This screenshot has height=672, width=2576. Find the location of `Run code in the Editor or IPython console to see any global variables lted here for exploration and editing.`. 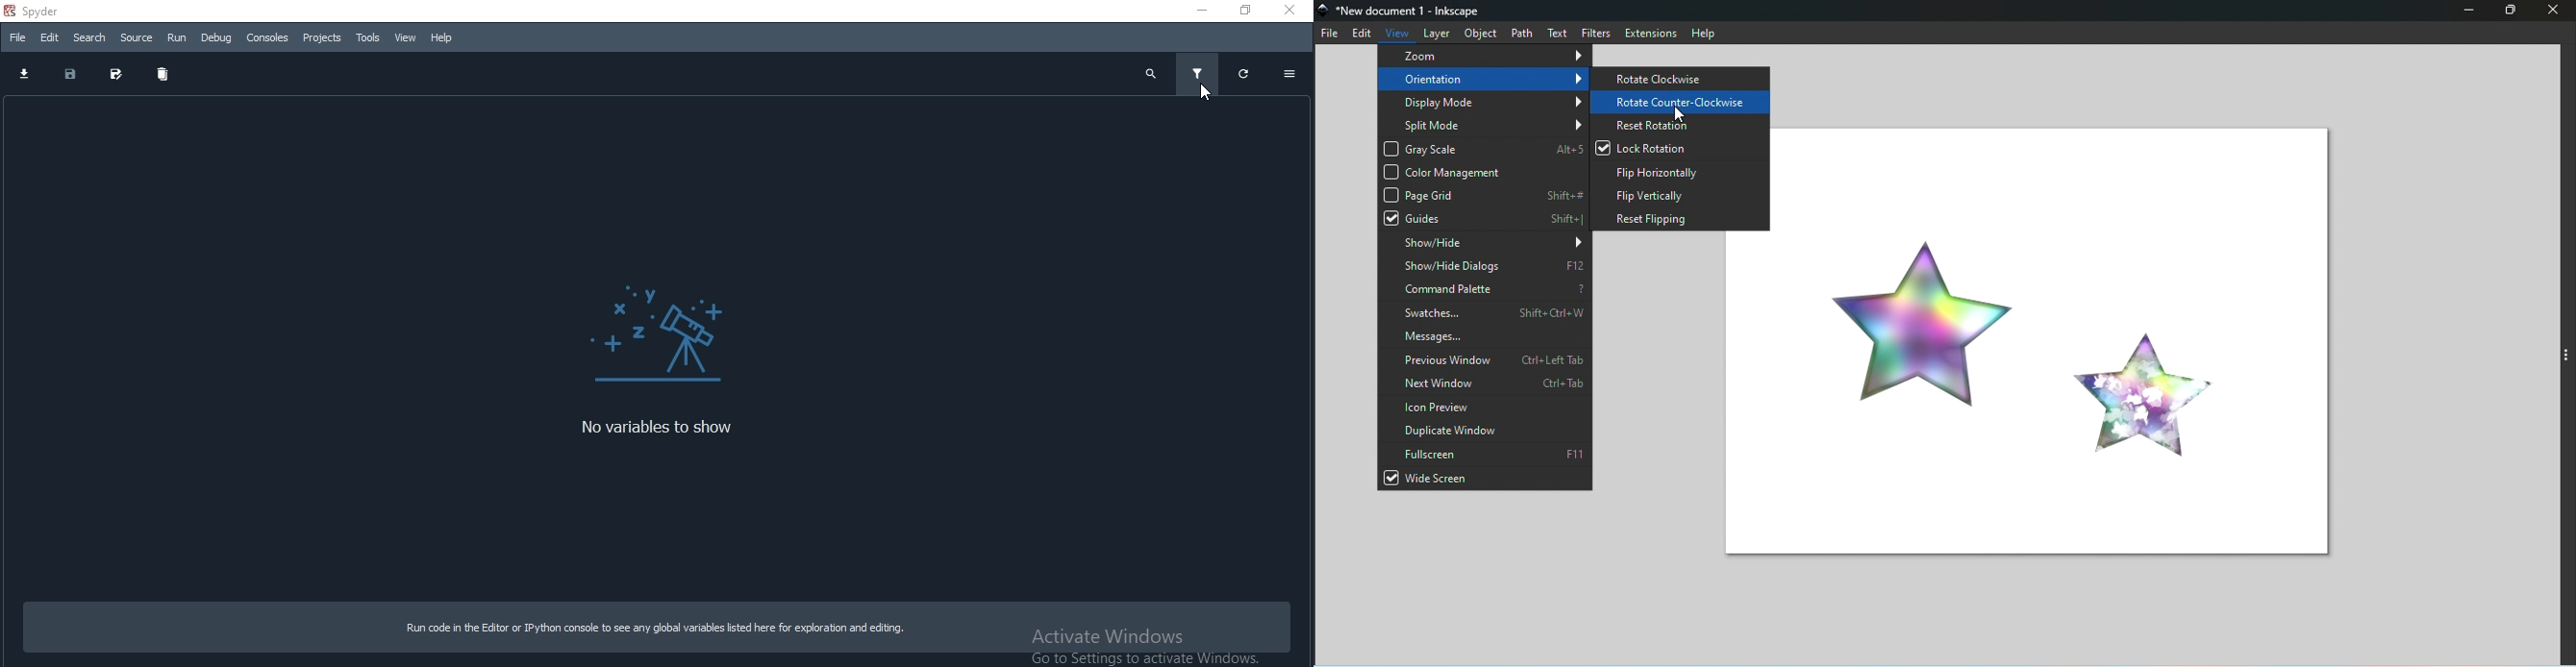

Run code in the Editor or IPython console to see any global variables lted here for exploration and editing. is located at coordinates (656, 629).